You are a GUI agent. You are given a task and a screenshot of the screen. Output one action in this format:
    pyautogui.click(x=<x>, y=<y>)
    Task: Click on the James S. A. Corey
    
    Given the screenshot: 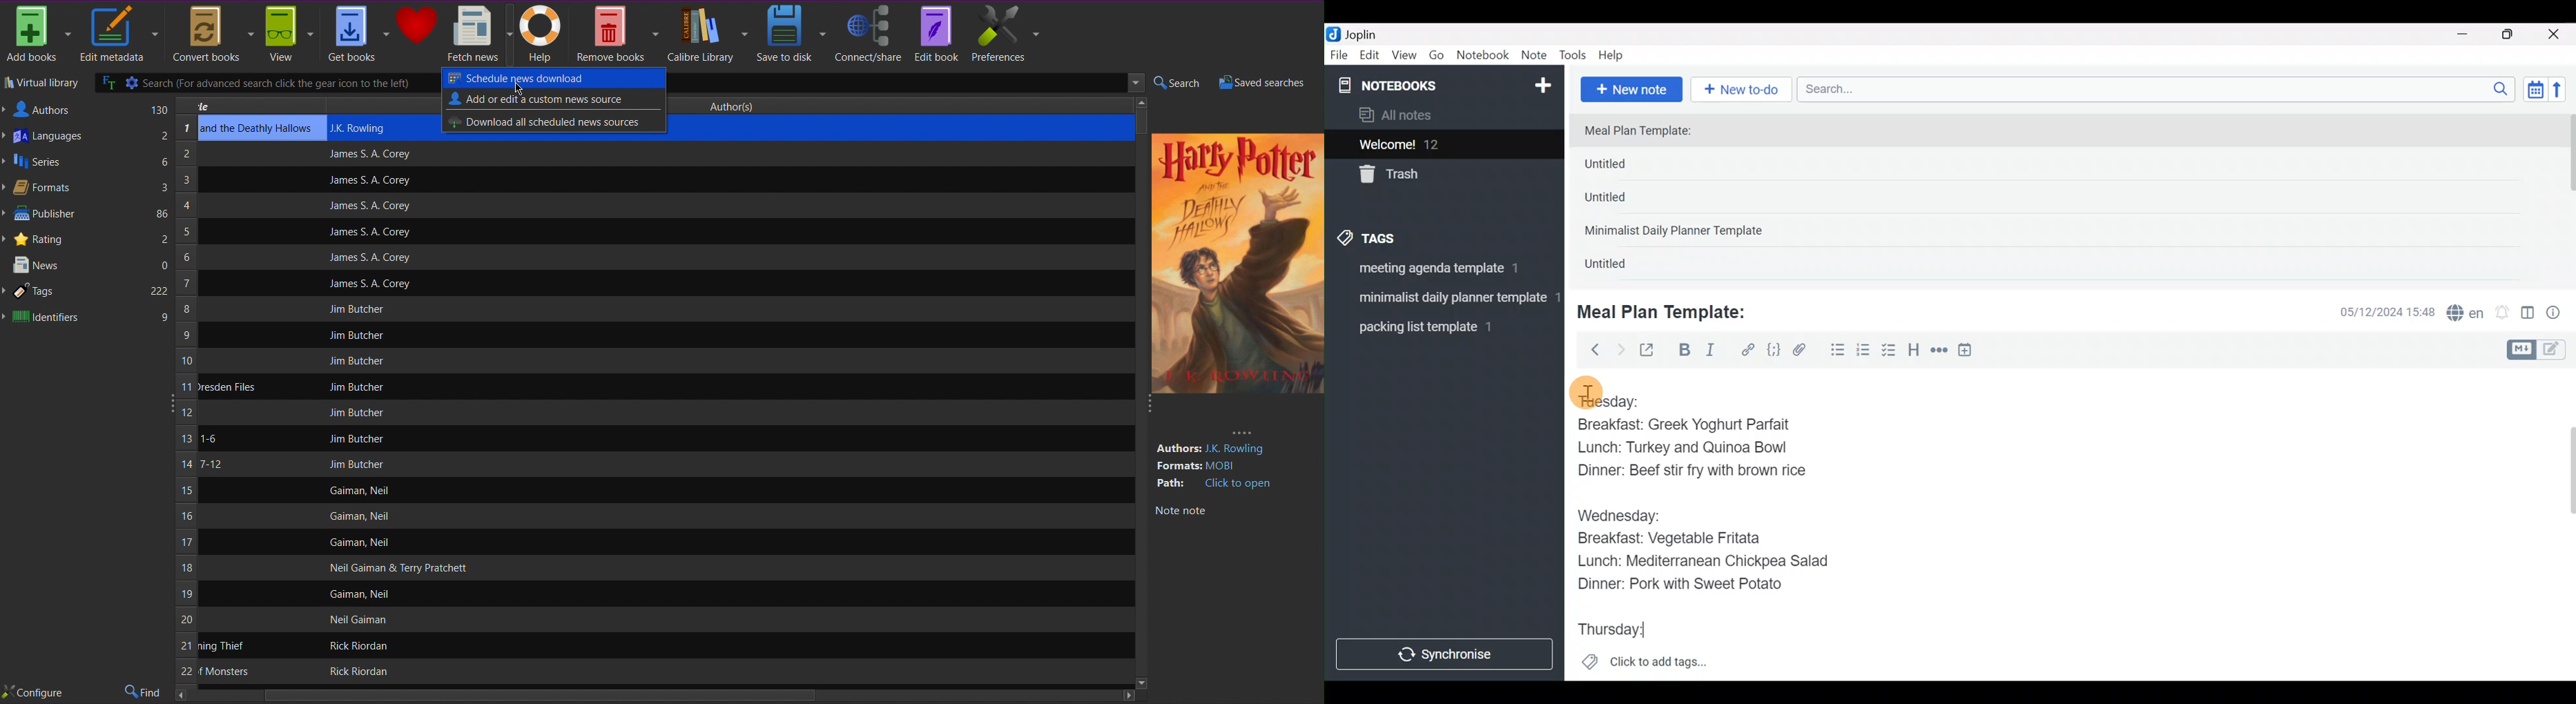 What is the action you would take?
    pyautogui.click(x=368, y=233)
    